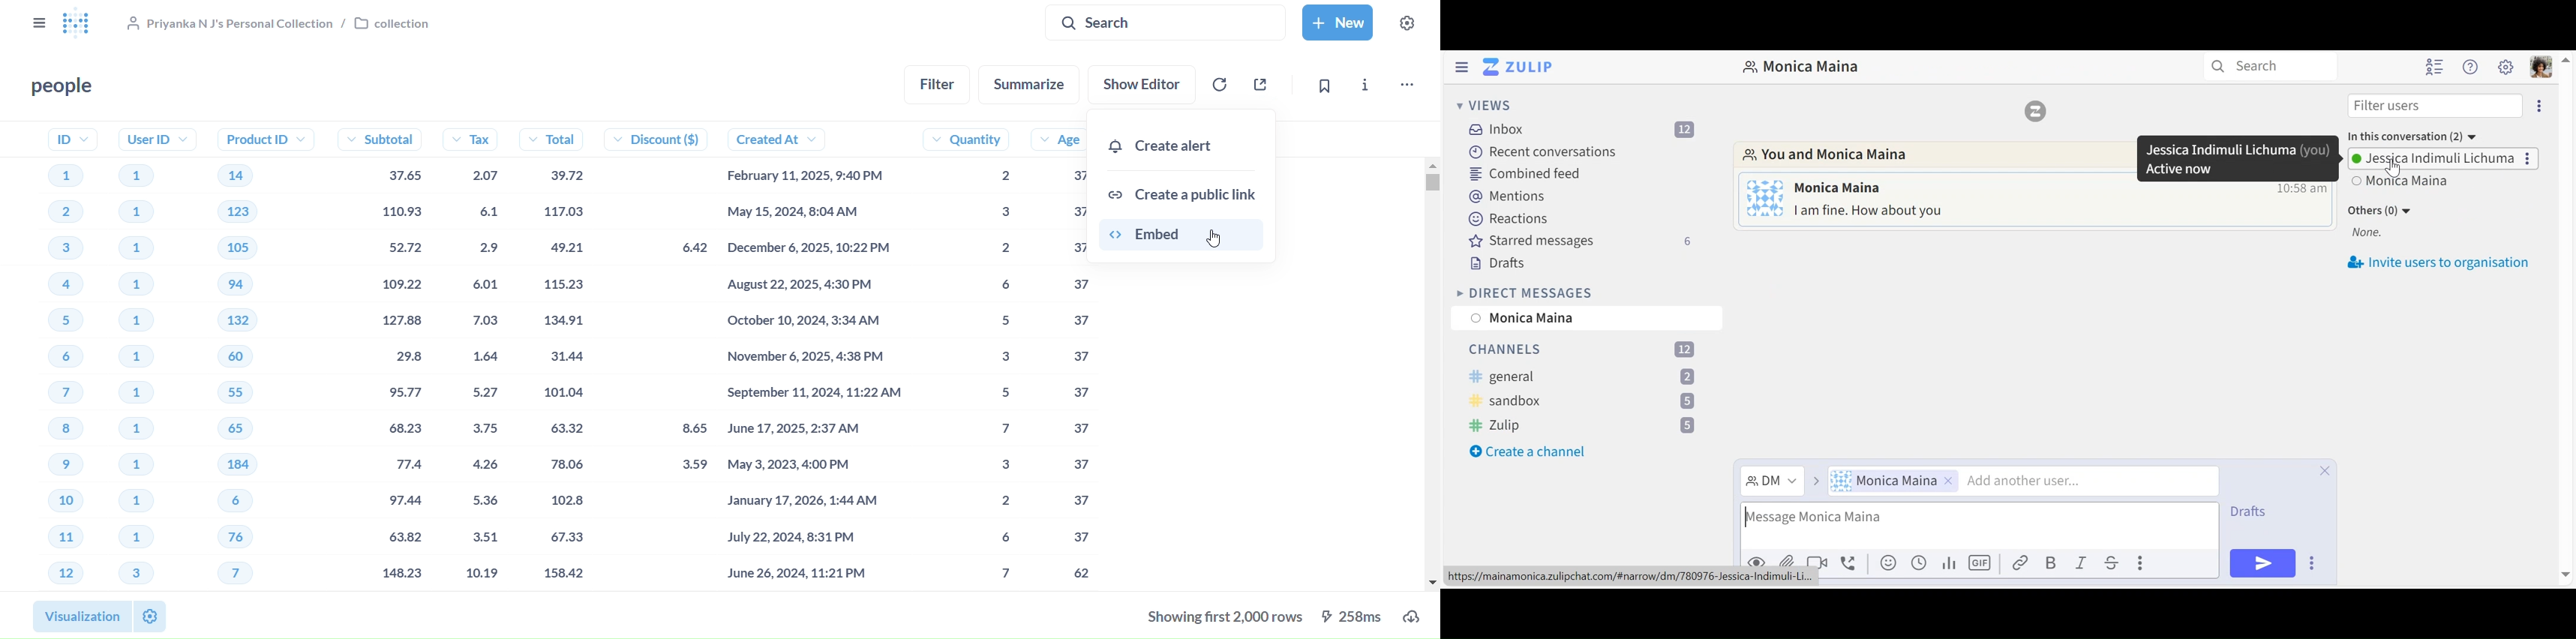  What do you see at coordinates (2378, 232) in the screenshot?
I see `None` at bounding box center [2378, 232].